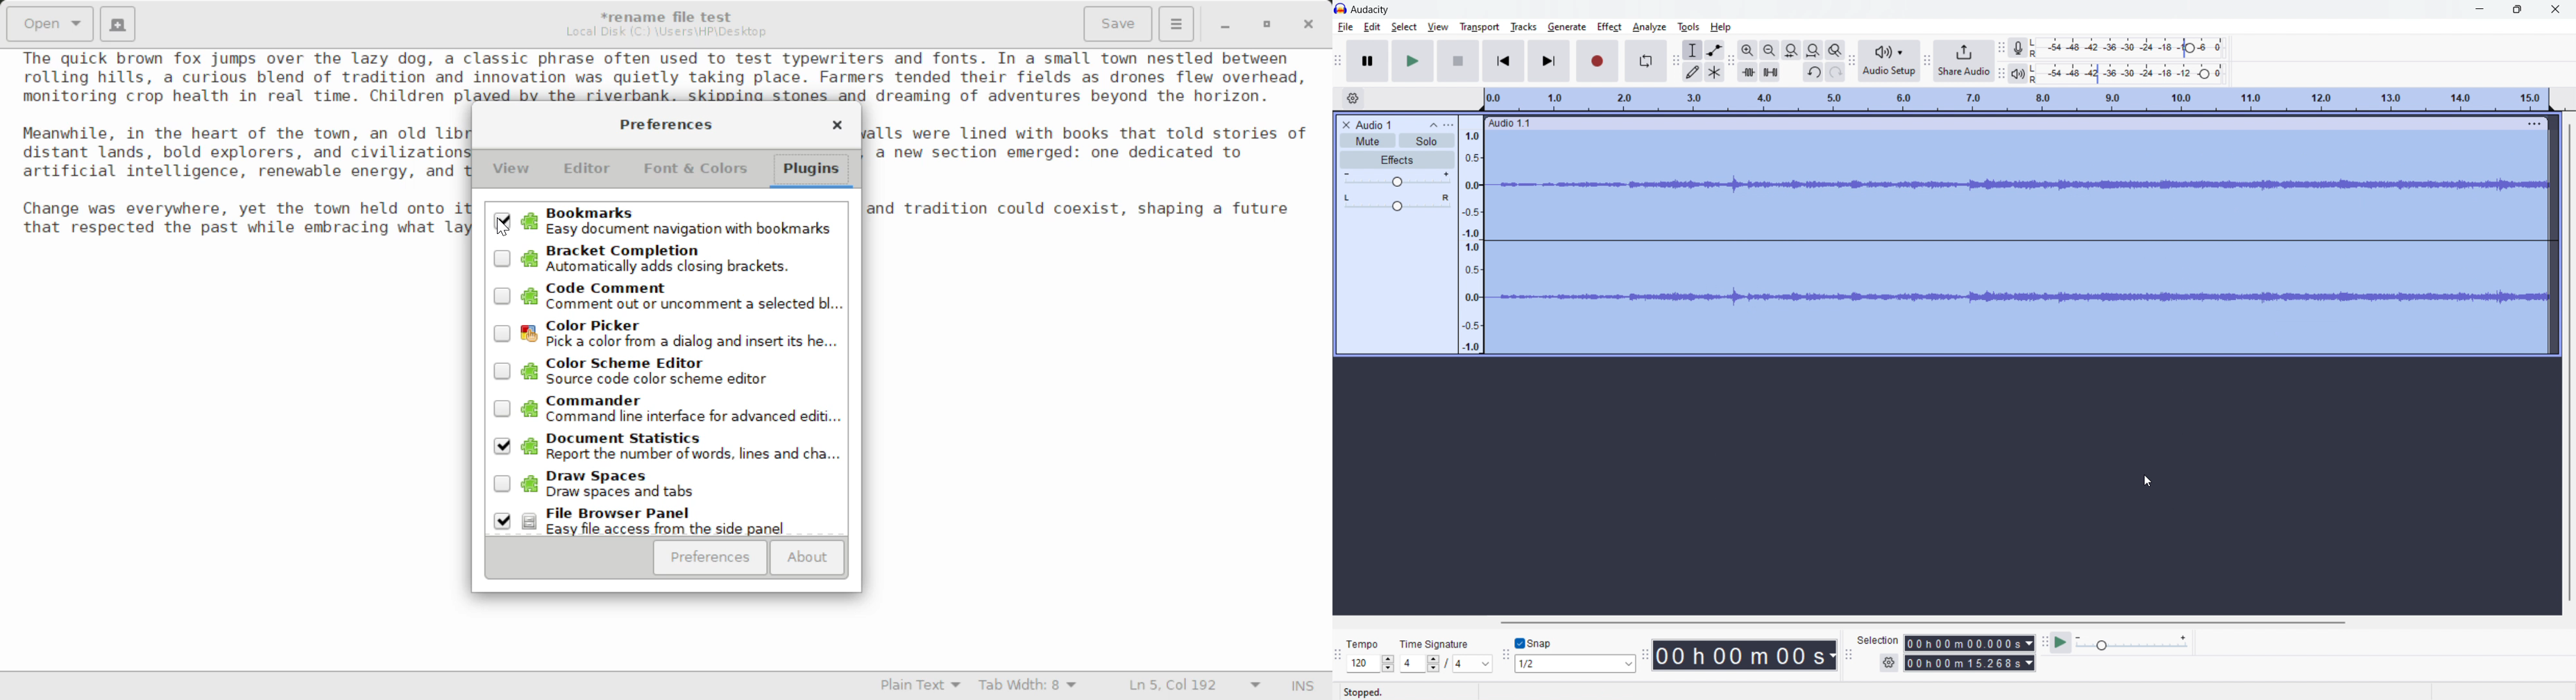 The height and width of the screenshot is (700, 2576). I want to click on delete audio, so click(1345, 125).